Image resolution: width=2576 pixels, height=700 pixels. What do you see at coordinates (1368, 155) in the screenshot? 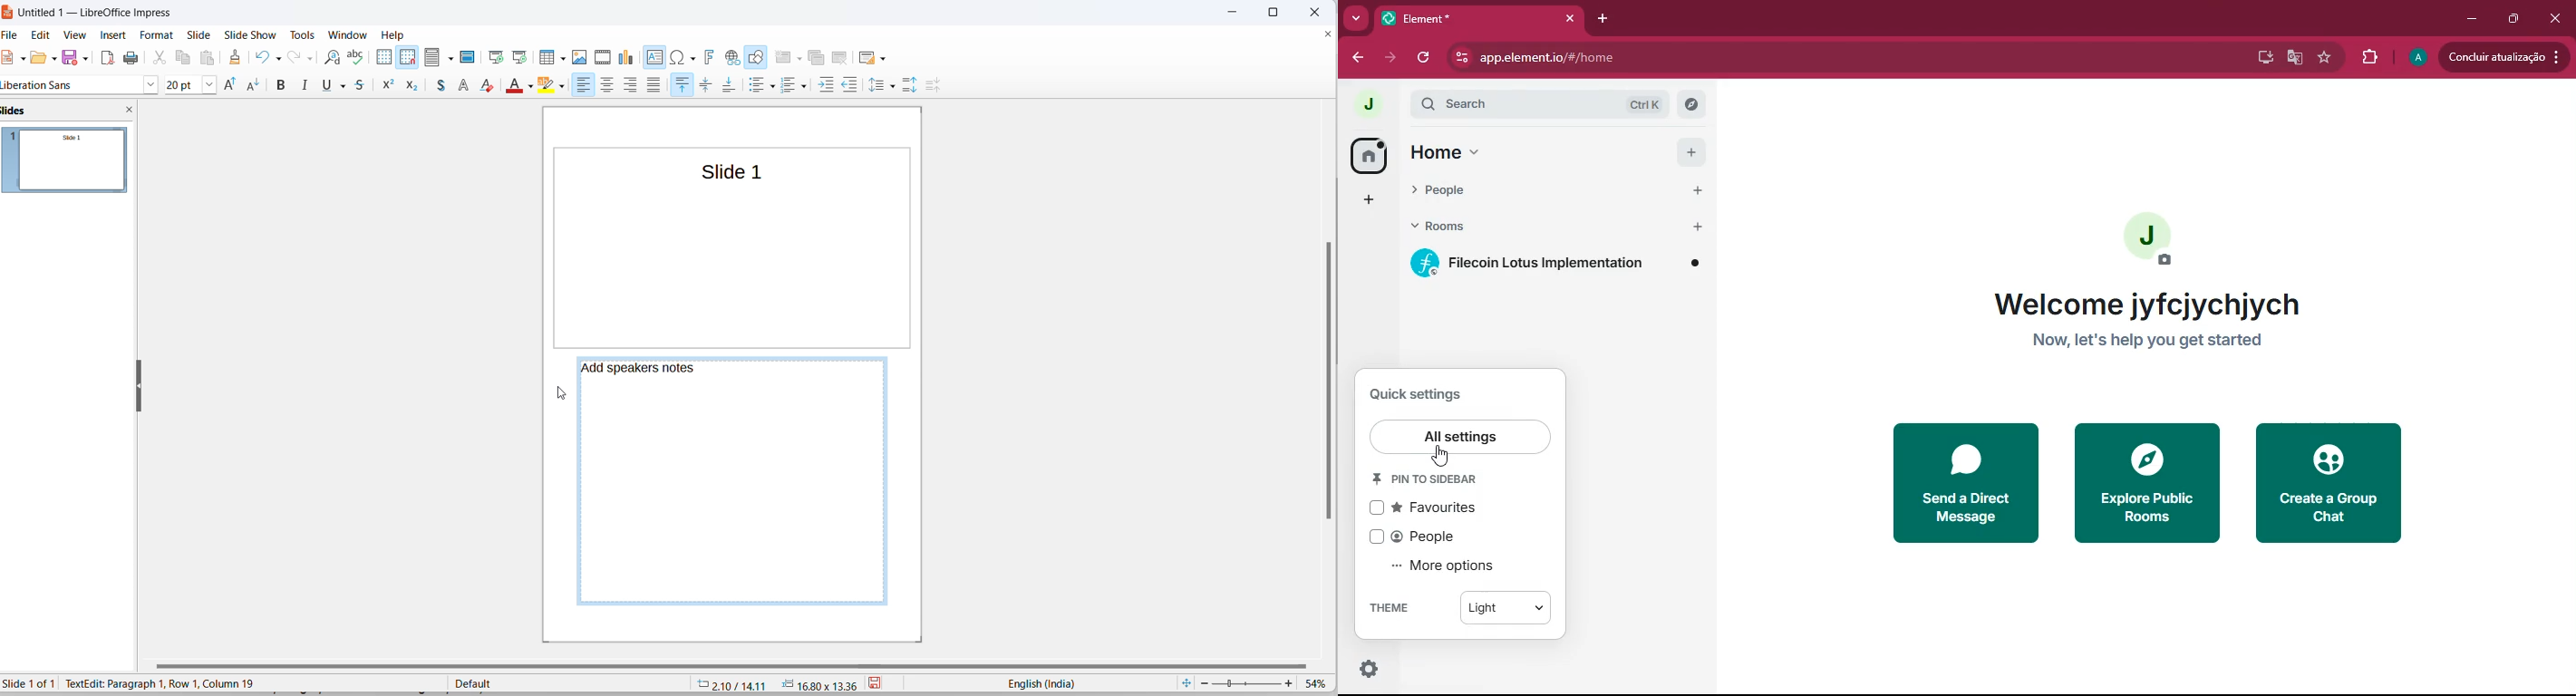
I see `home` at bounding box center [1368, 155].